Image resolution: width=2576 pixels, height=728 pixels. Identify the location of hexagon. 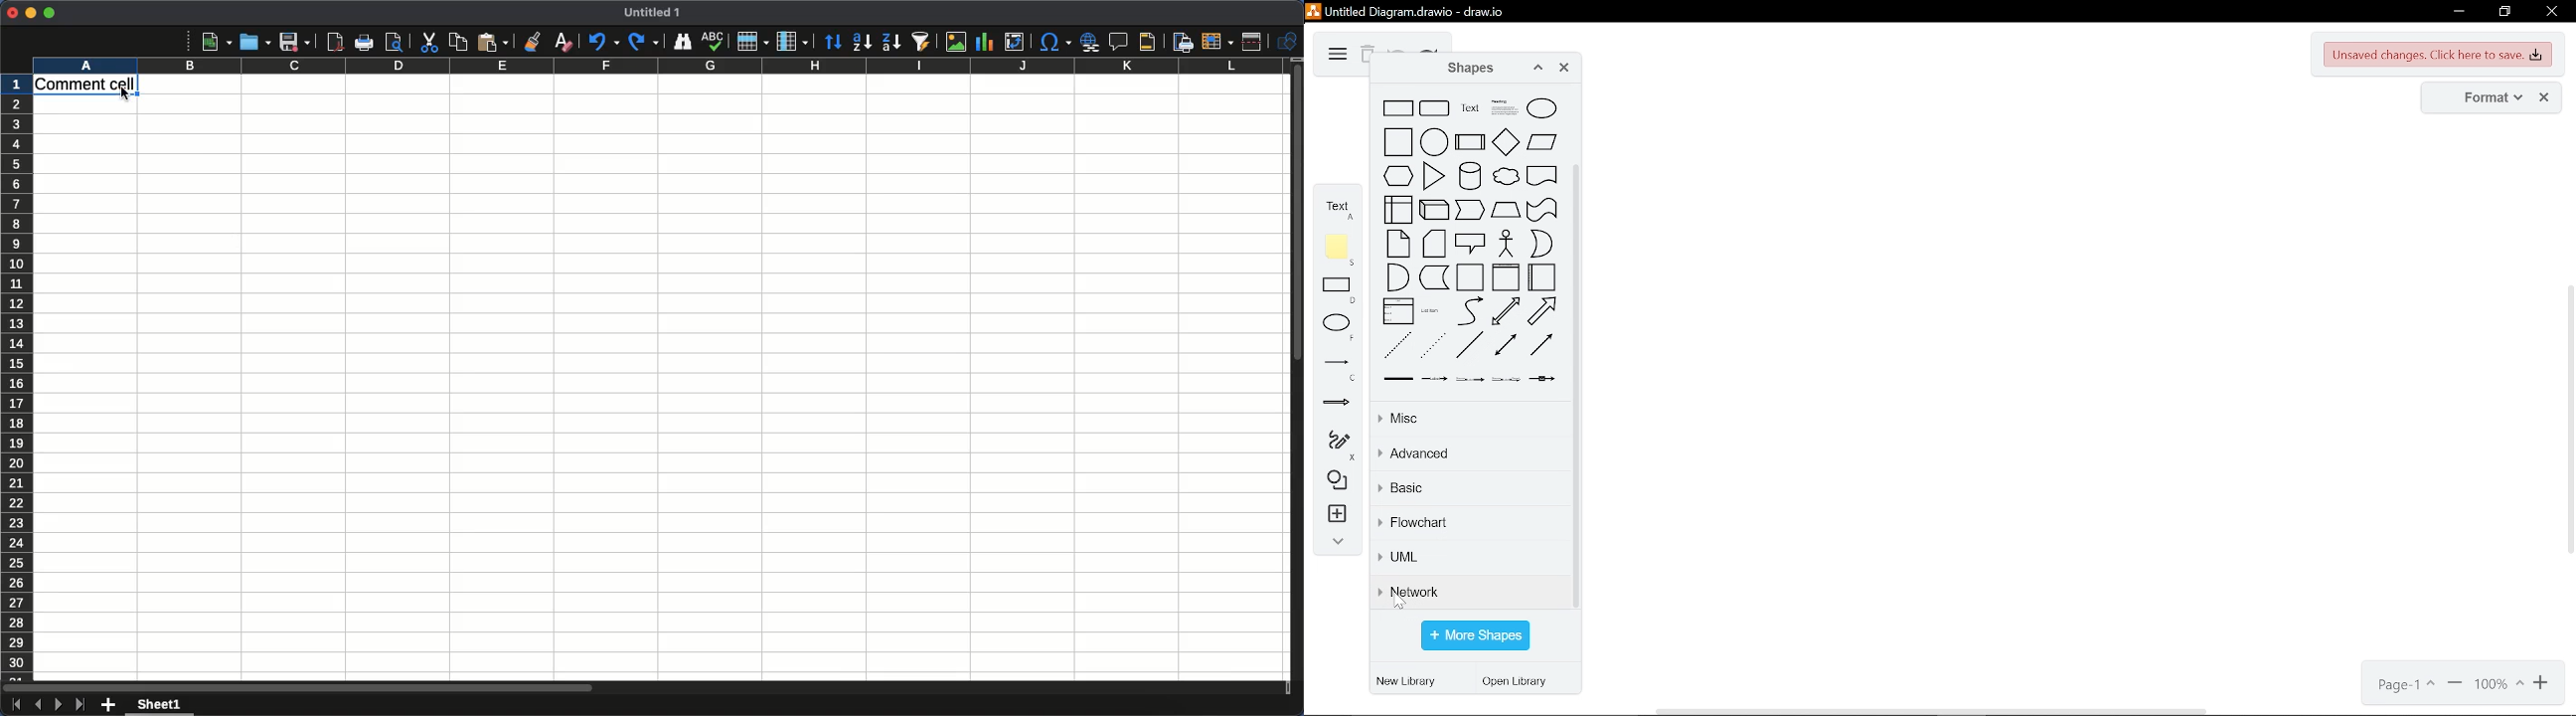
(1398, 175).